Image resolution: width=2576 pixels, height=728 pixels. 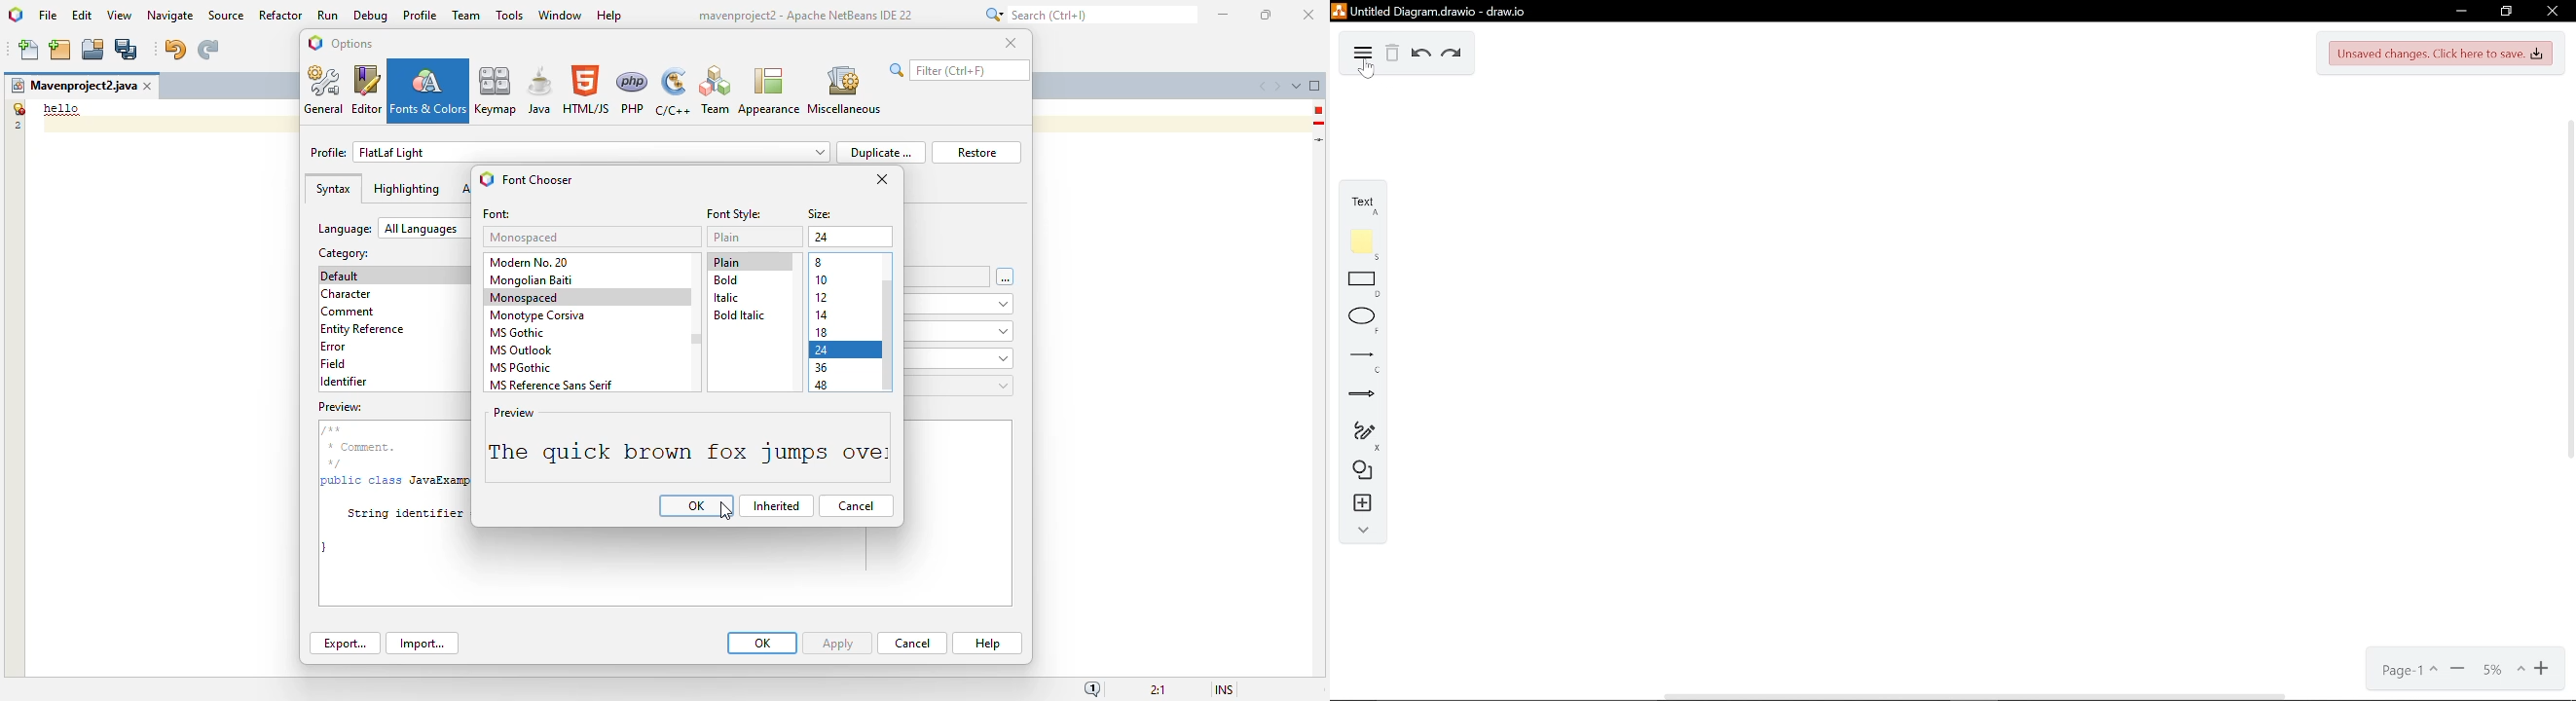 What do you see at coordinates (1356, 504) in the screenshot?
I see `Insert` at bounding box center [1356, 504].